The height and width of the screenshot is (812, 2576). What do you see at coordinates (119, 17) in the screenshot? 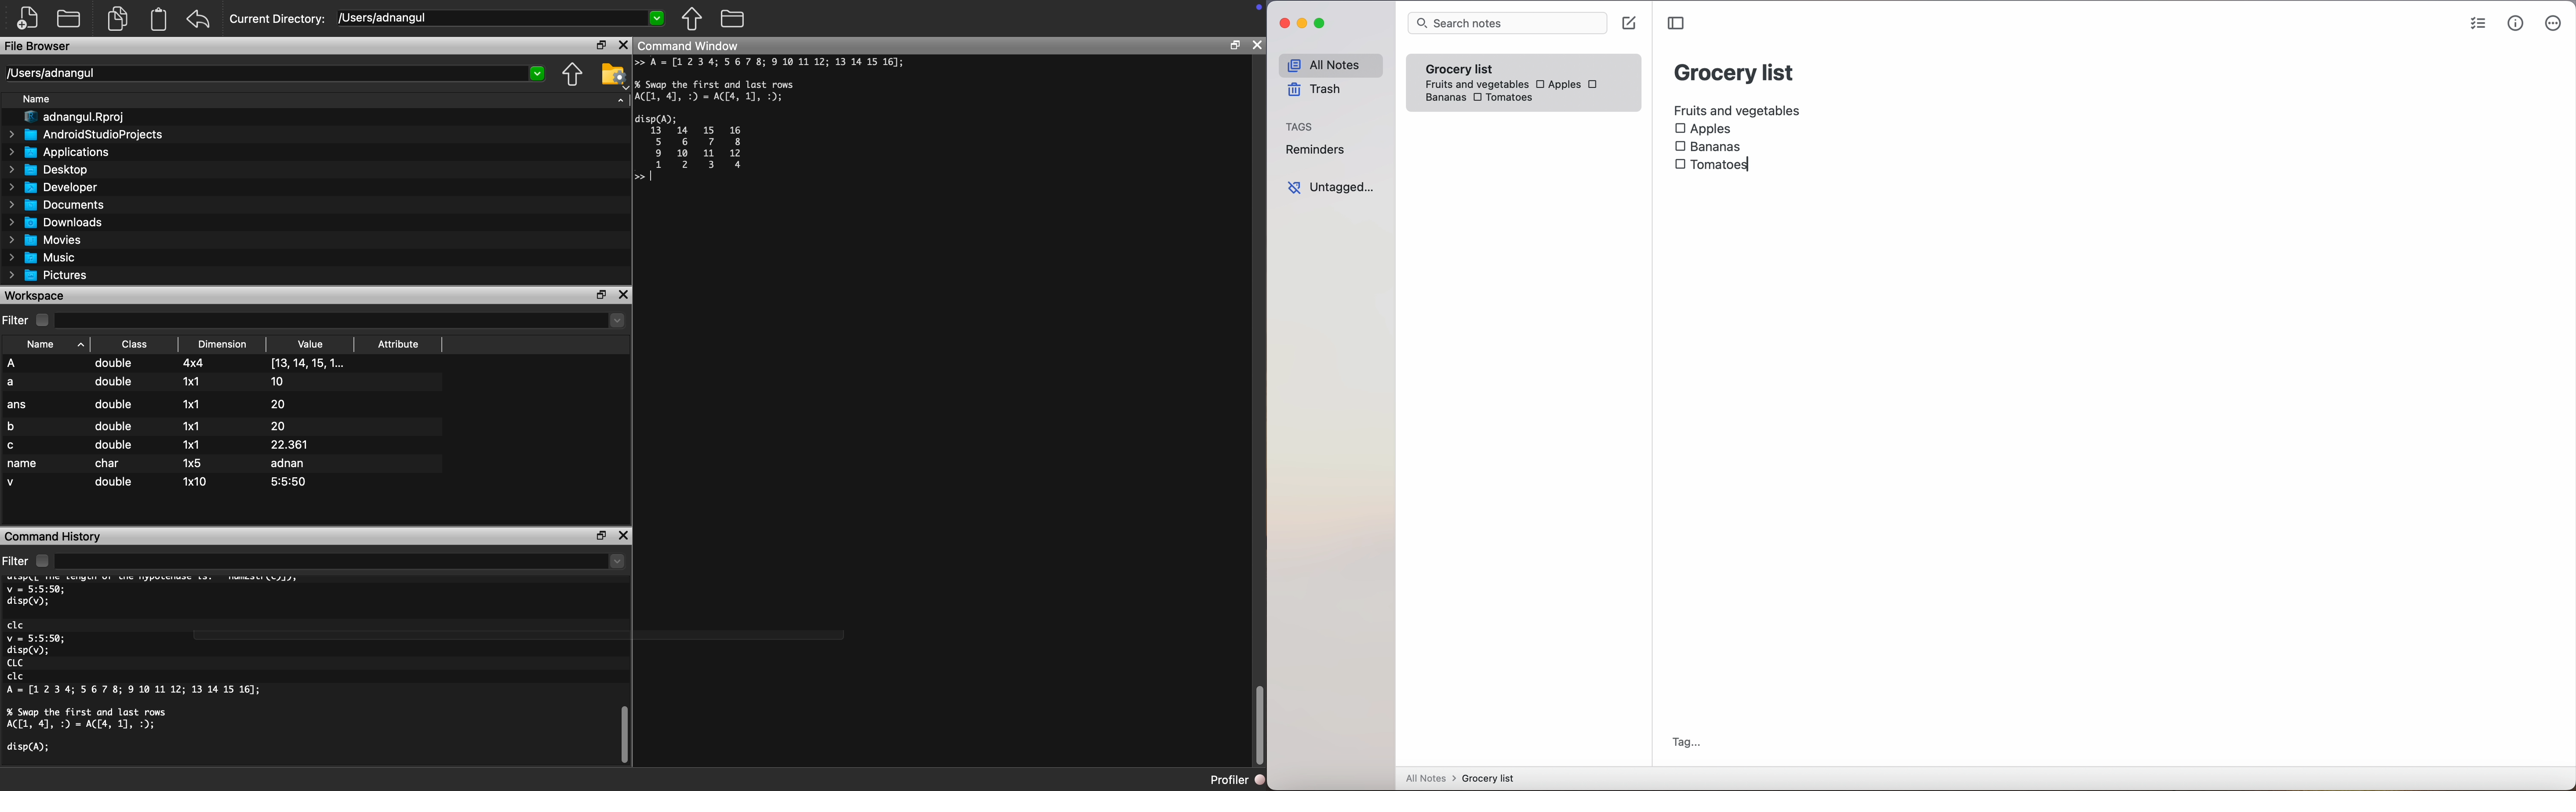
I see `Copy` at bounding box center [119, 17].